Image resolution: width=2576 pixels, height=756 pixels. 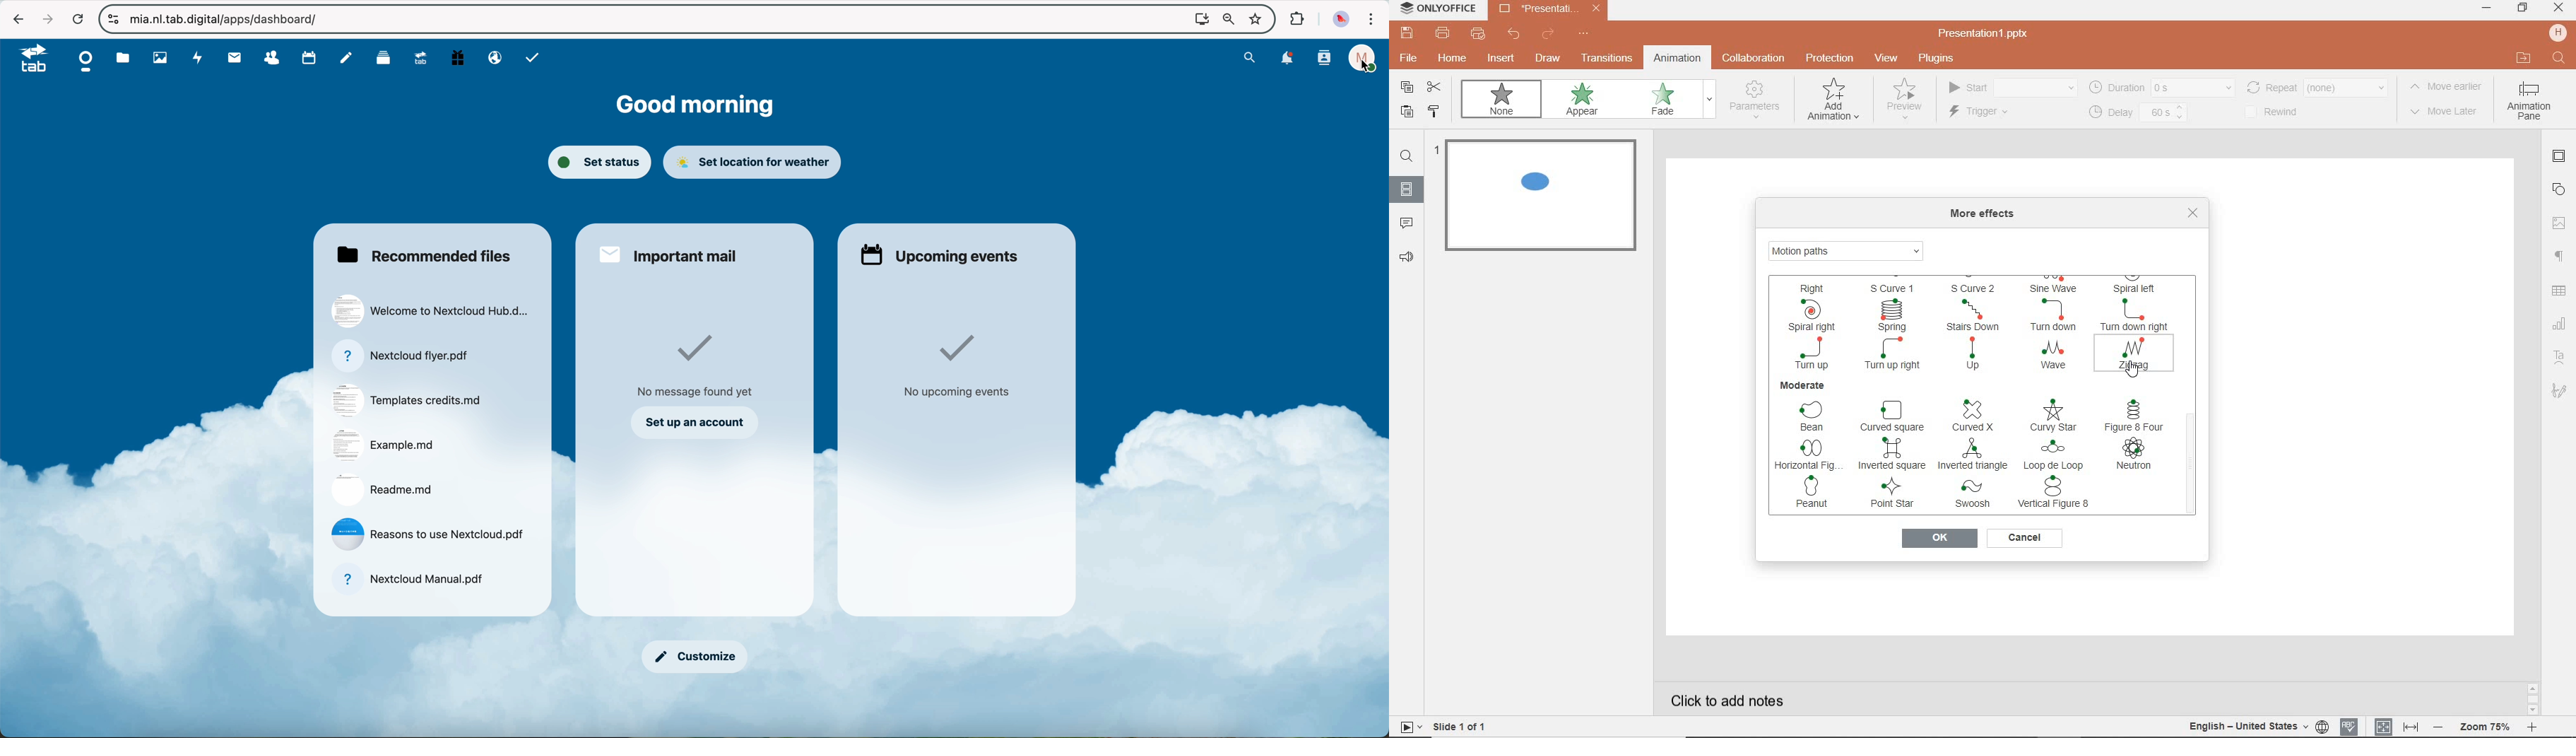 I want to click on none, so click(x=1505, y=102).